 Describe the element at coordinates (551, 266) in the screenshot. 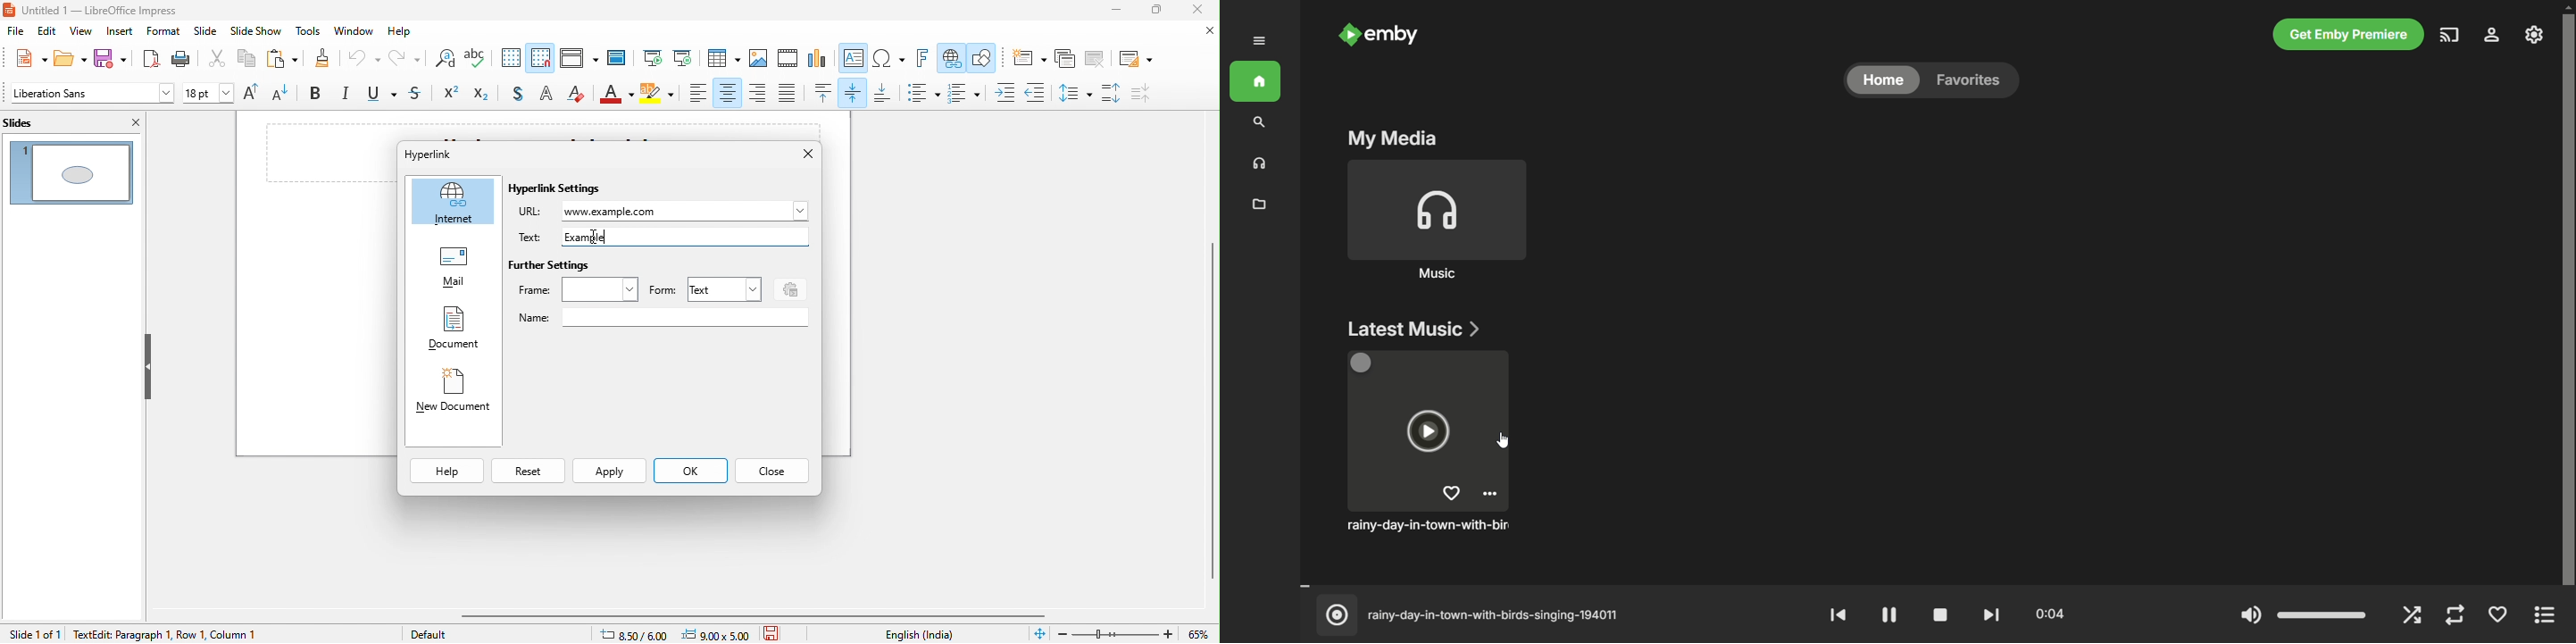

I see `further settings` at that location.